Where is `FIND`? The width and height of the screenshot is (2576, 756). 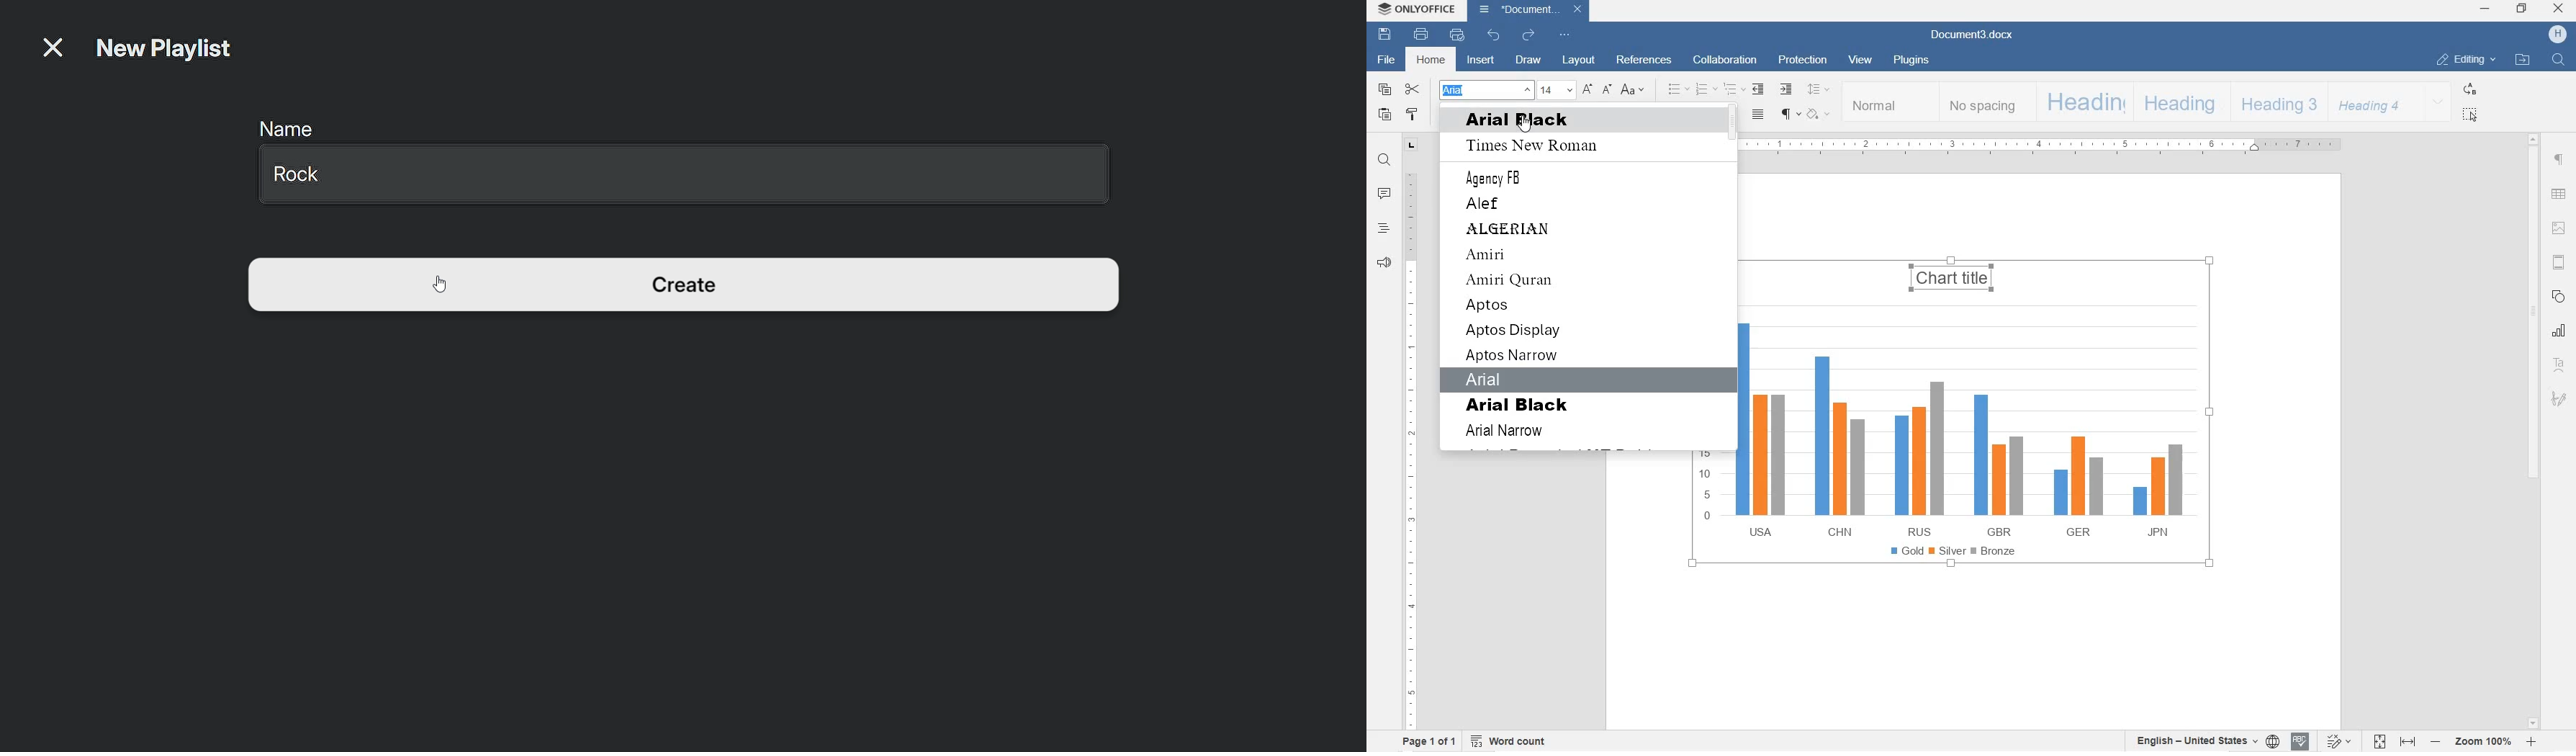 FIND is located at coordinates (1384, 161).